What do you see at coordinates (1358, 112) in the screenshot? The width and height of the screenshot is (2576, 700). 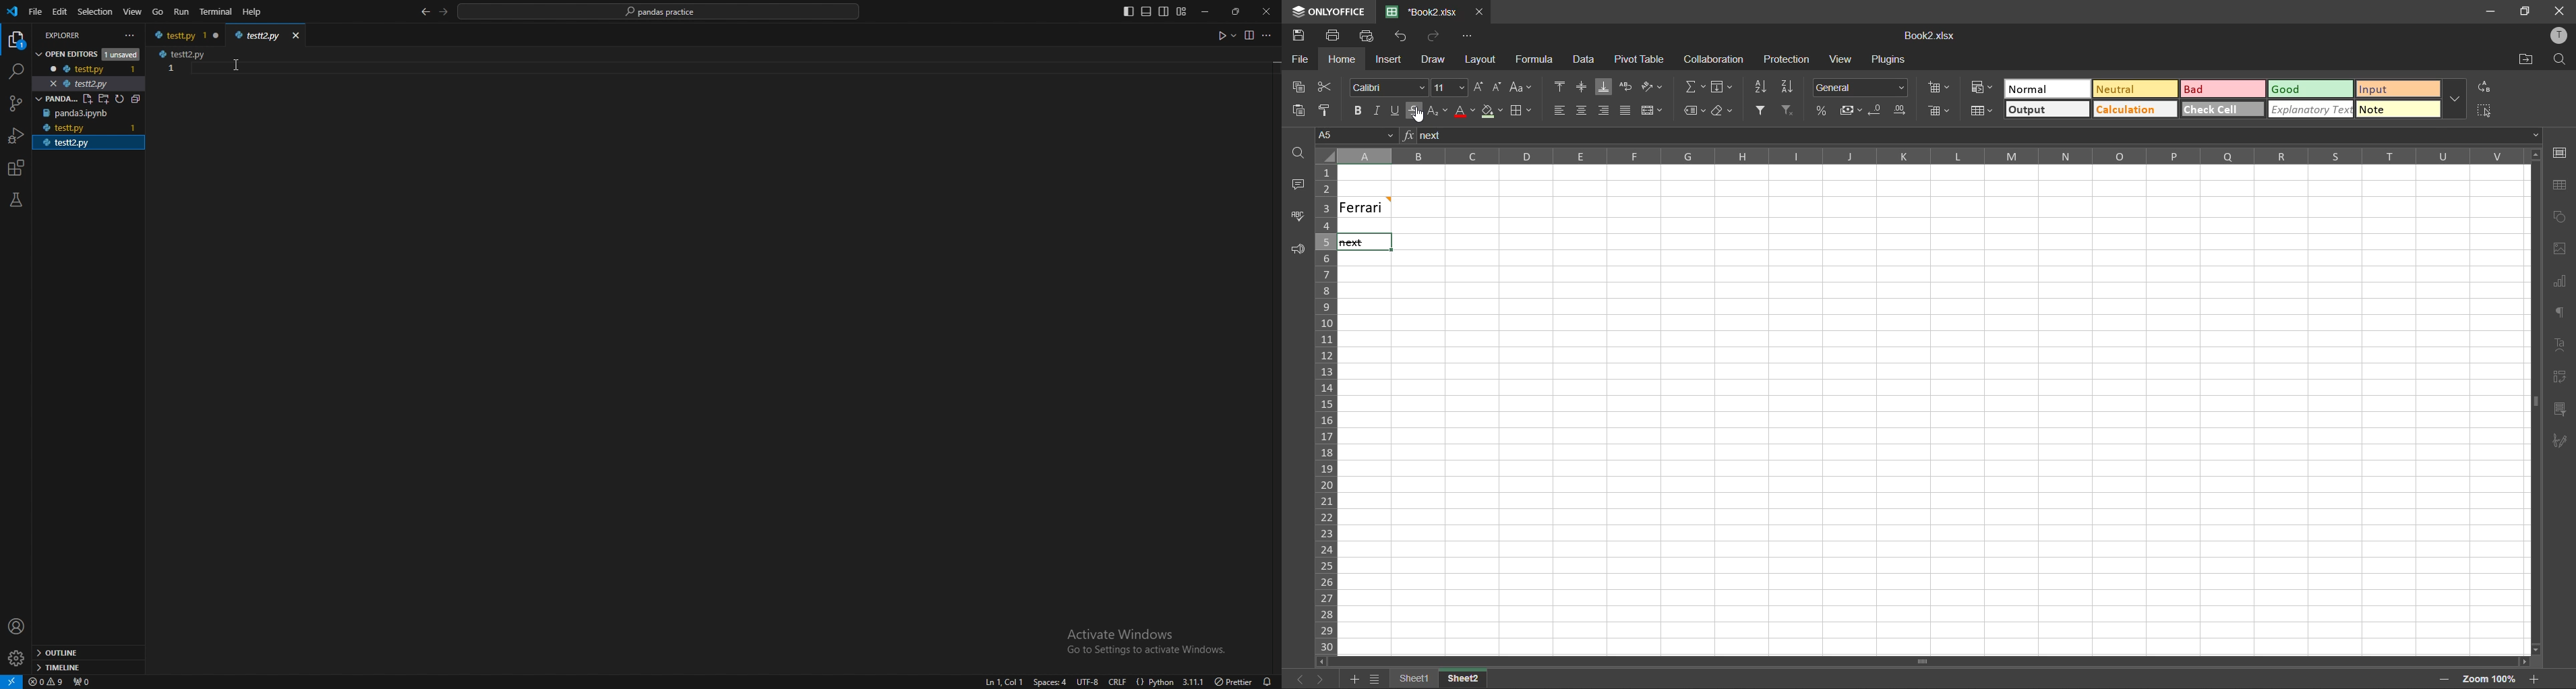 I see `bold` at bounding box center [1358, 112].